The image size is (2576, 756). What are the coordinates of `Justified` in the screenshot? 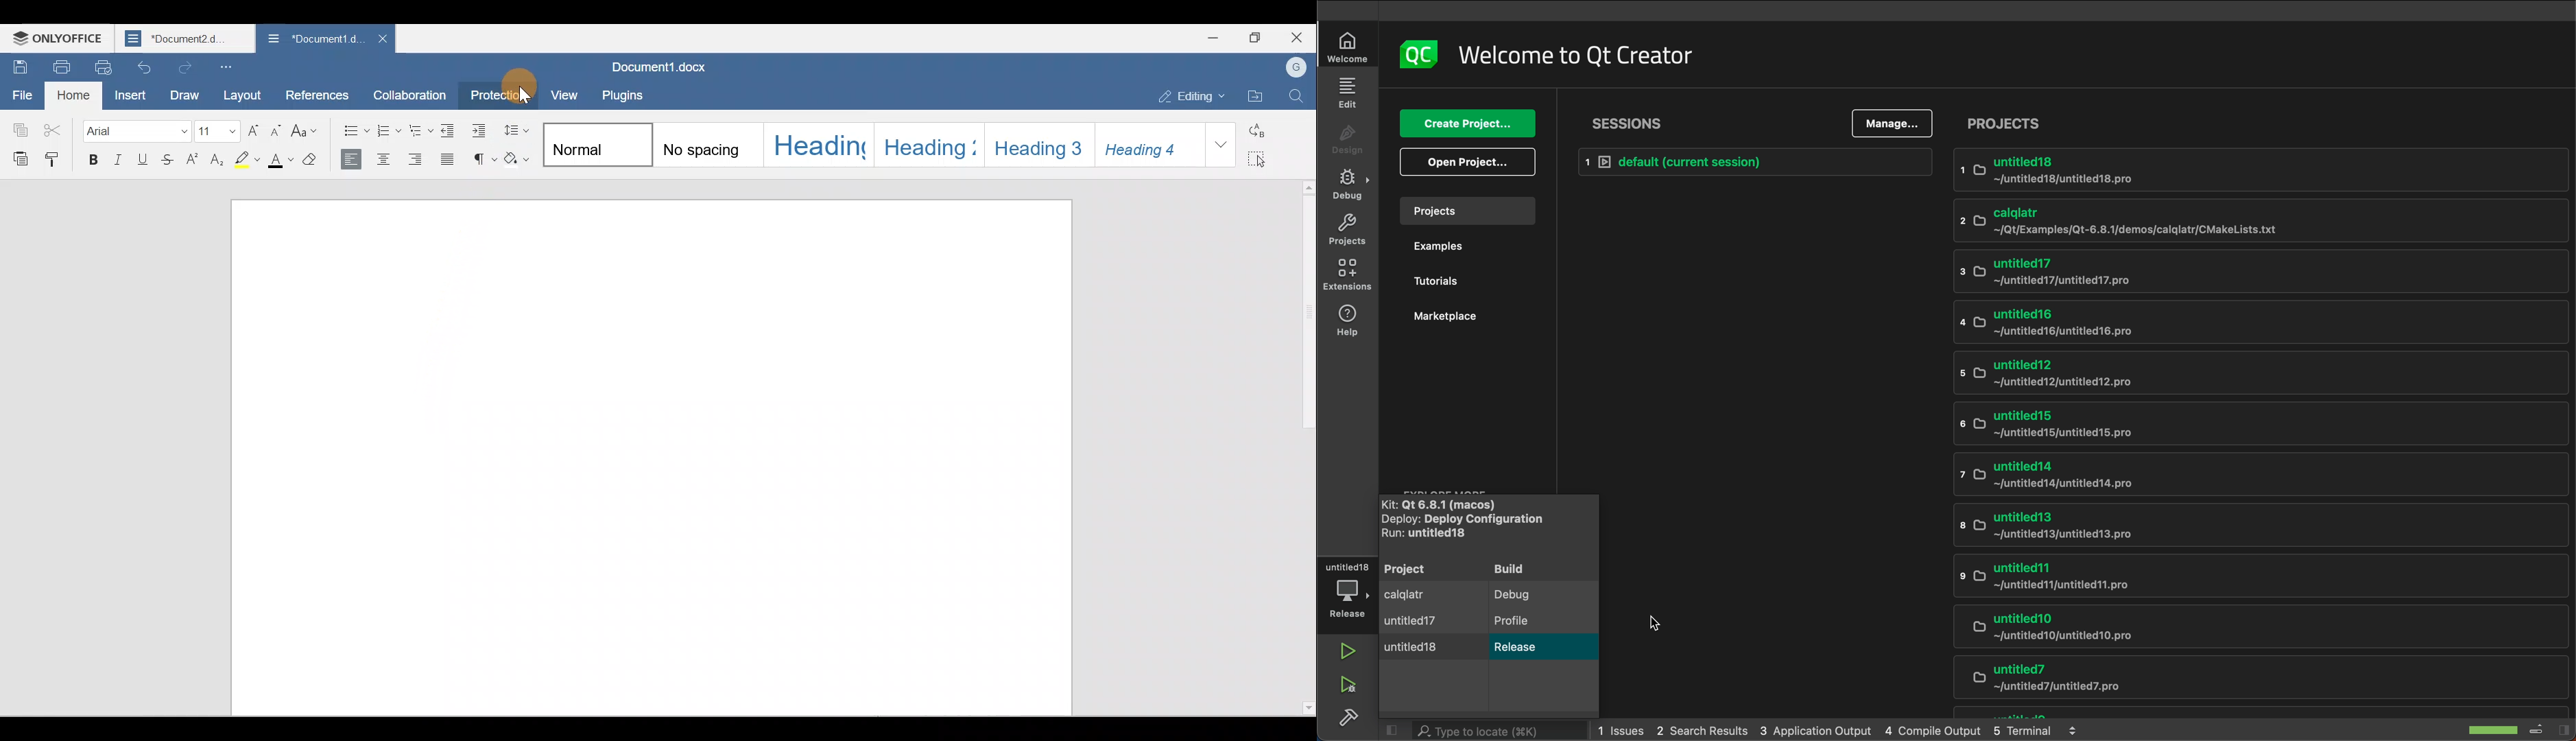 It's located at (445, 157).